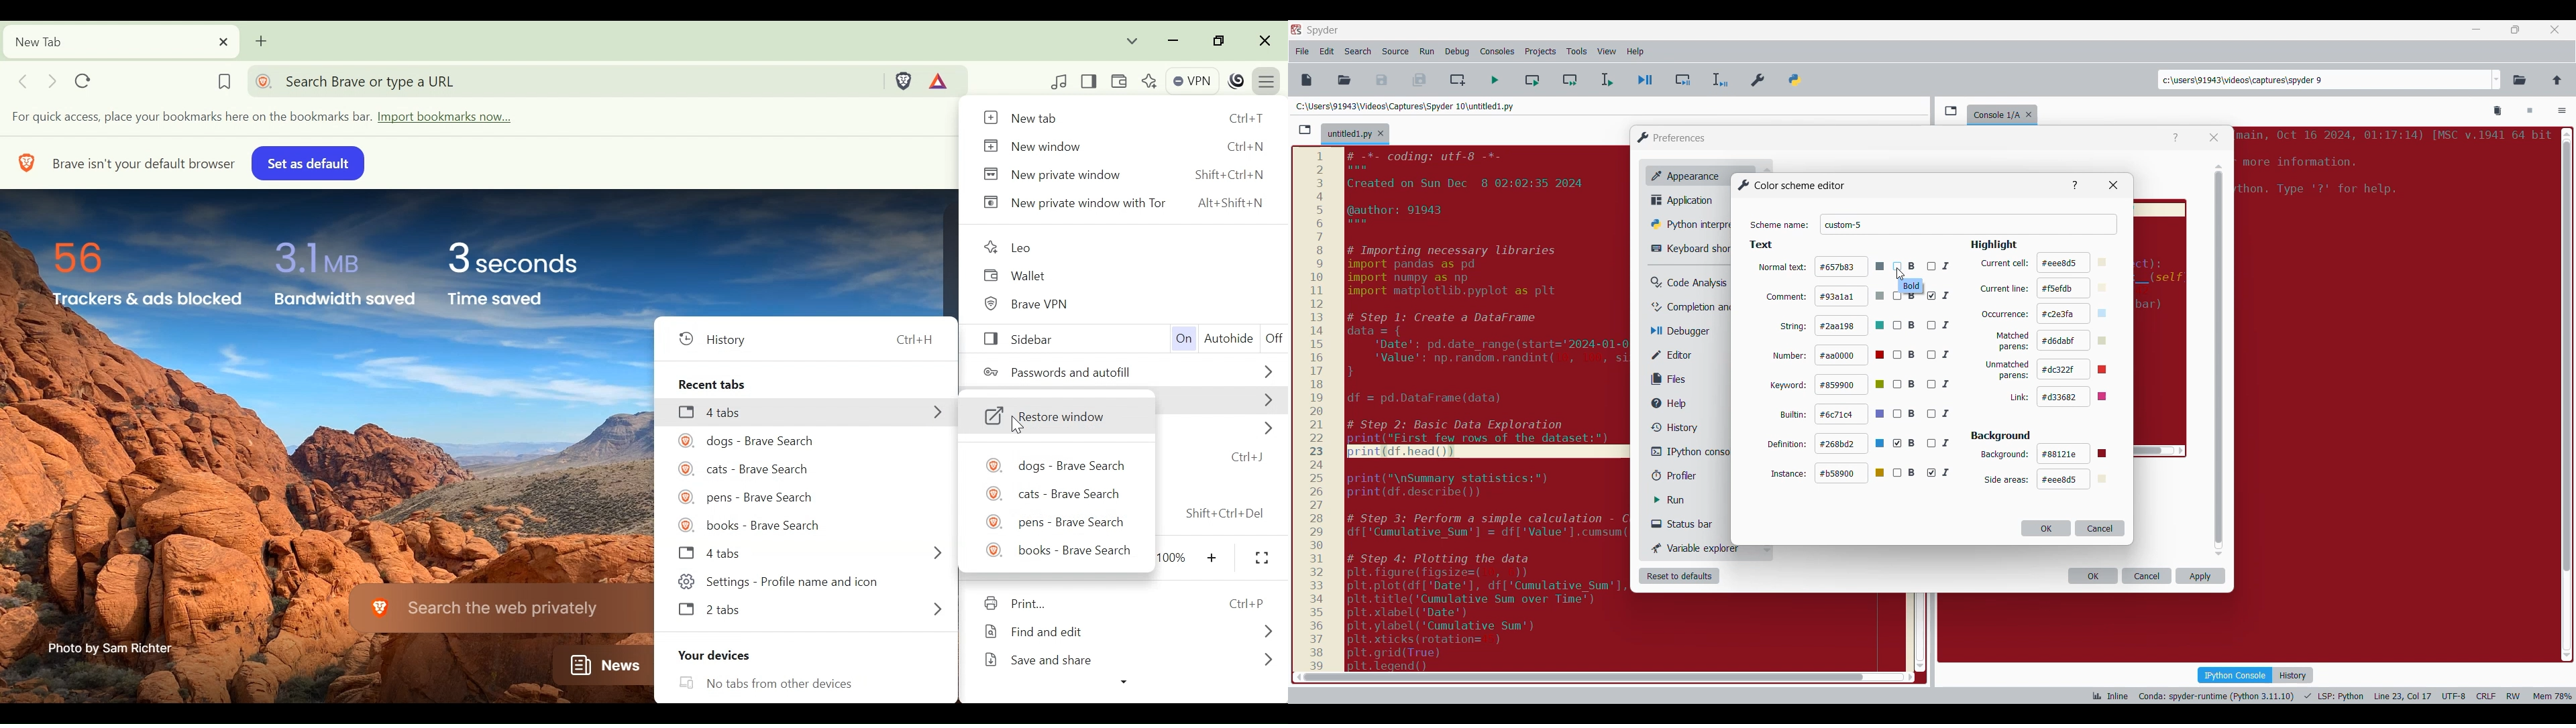 This screenshot has height=728, width=2576. What do you see at coordinates (2074, 288) in the screenshot?
I see `#f5efdb` at bounding box center [2074, 288].